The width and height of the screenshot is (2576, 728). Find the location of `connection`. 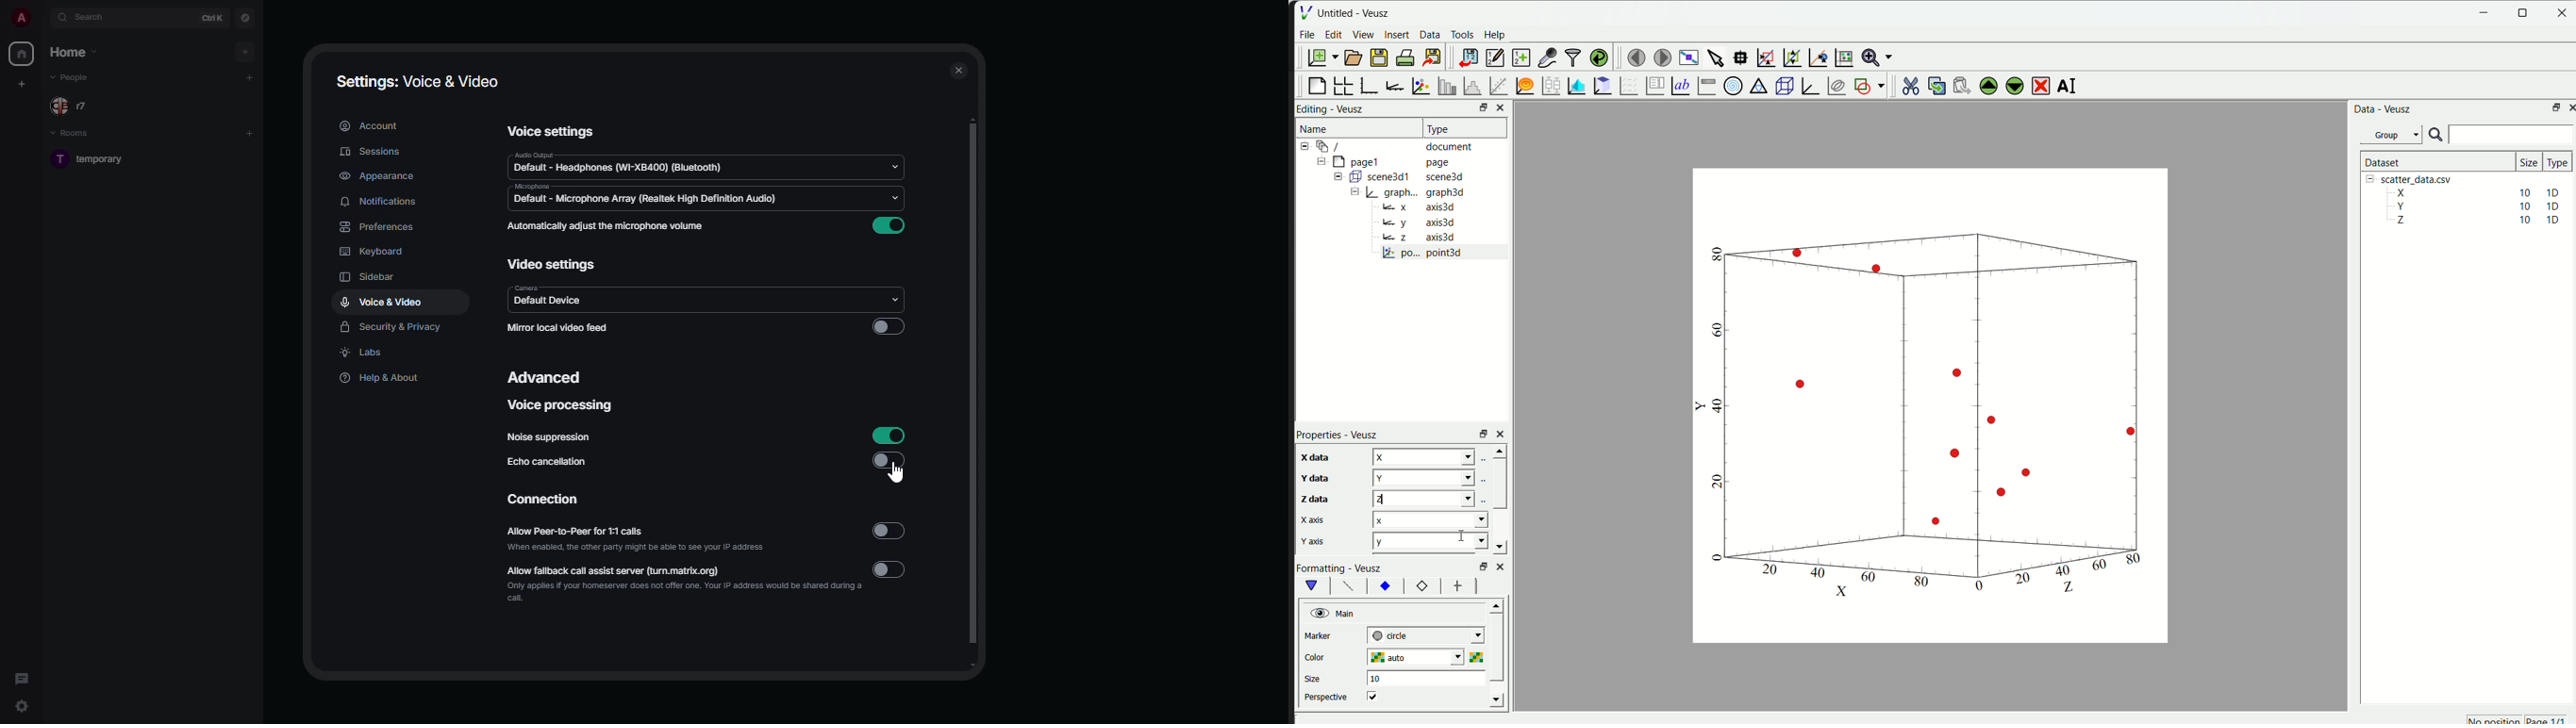

connection is located at coordinates (546, 502).